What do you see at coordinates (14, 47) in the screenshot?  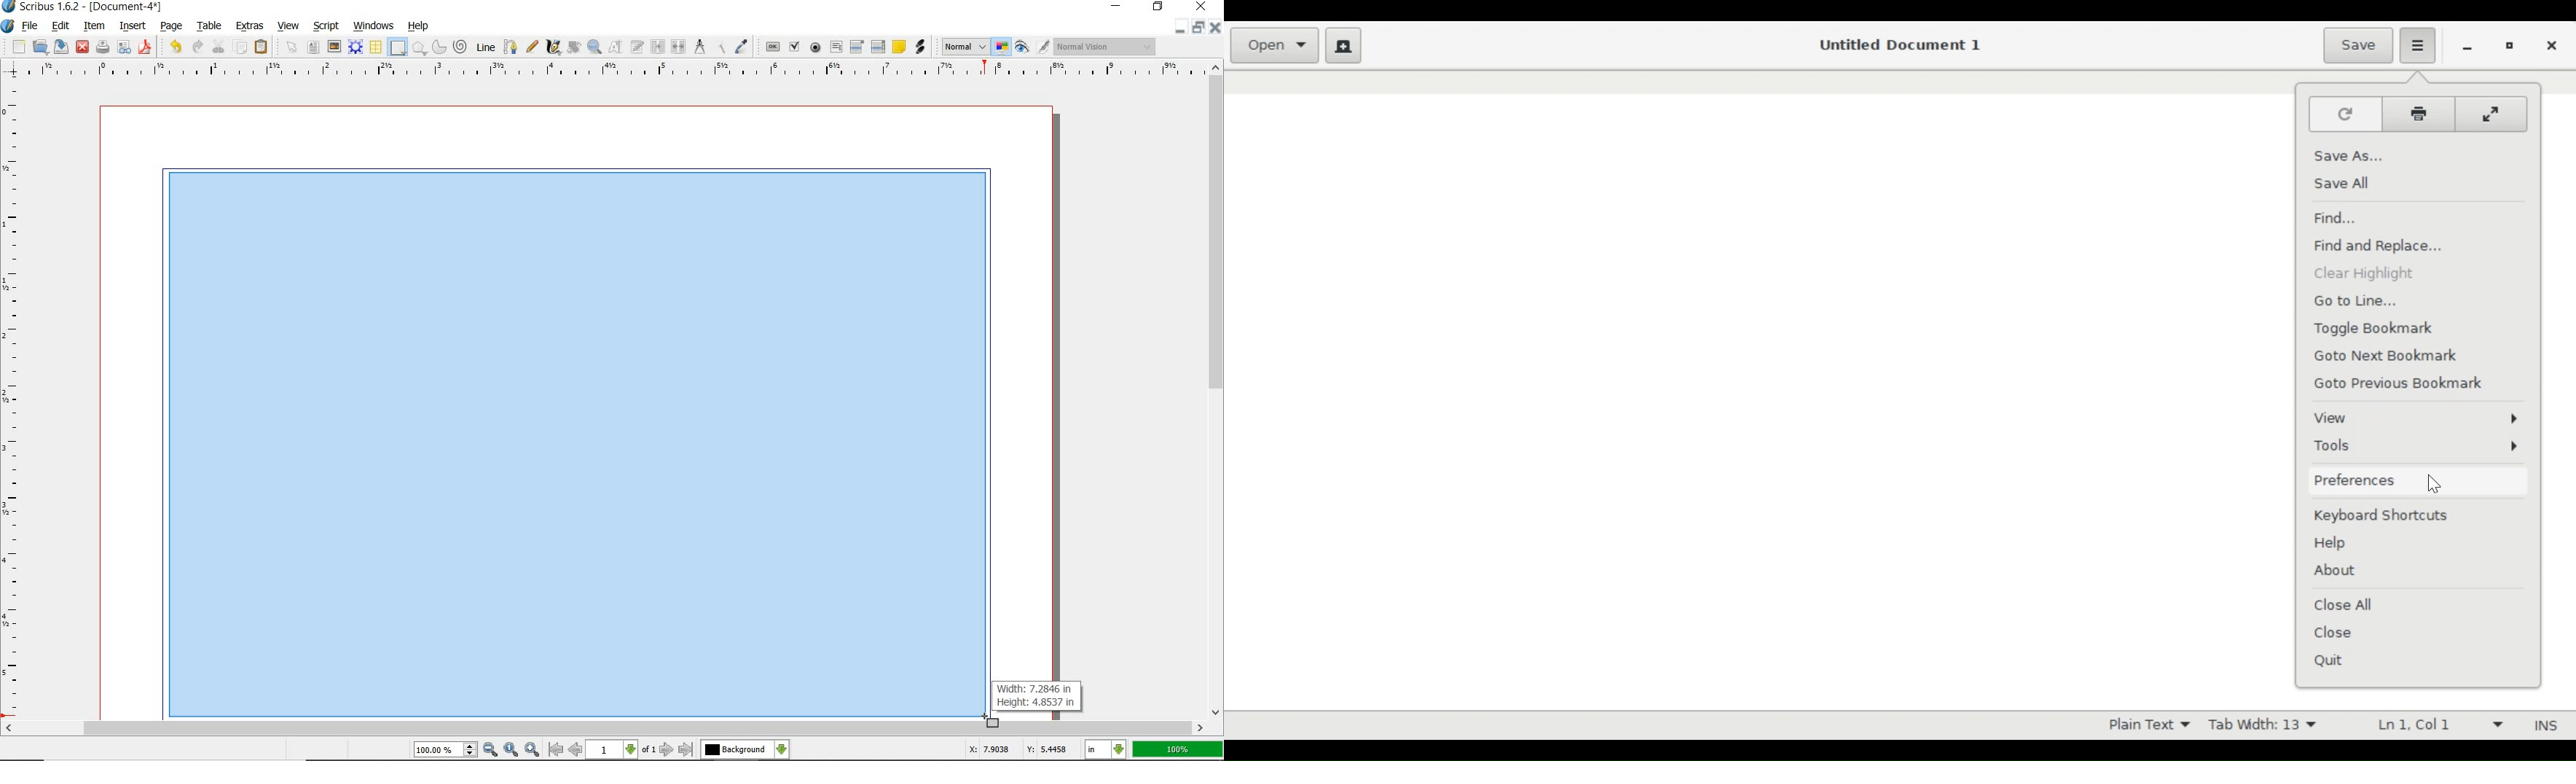 I see `new` at bounding box center [14, 47].